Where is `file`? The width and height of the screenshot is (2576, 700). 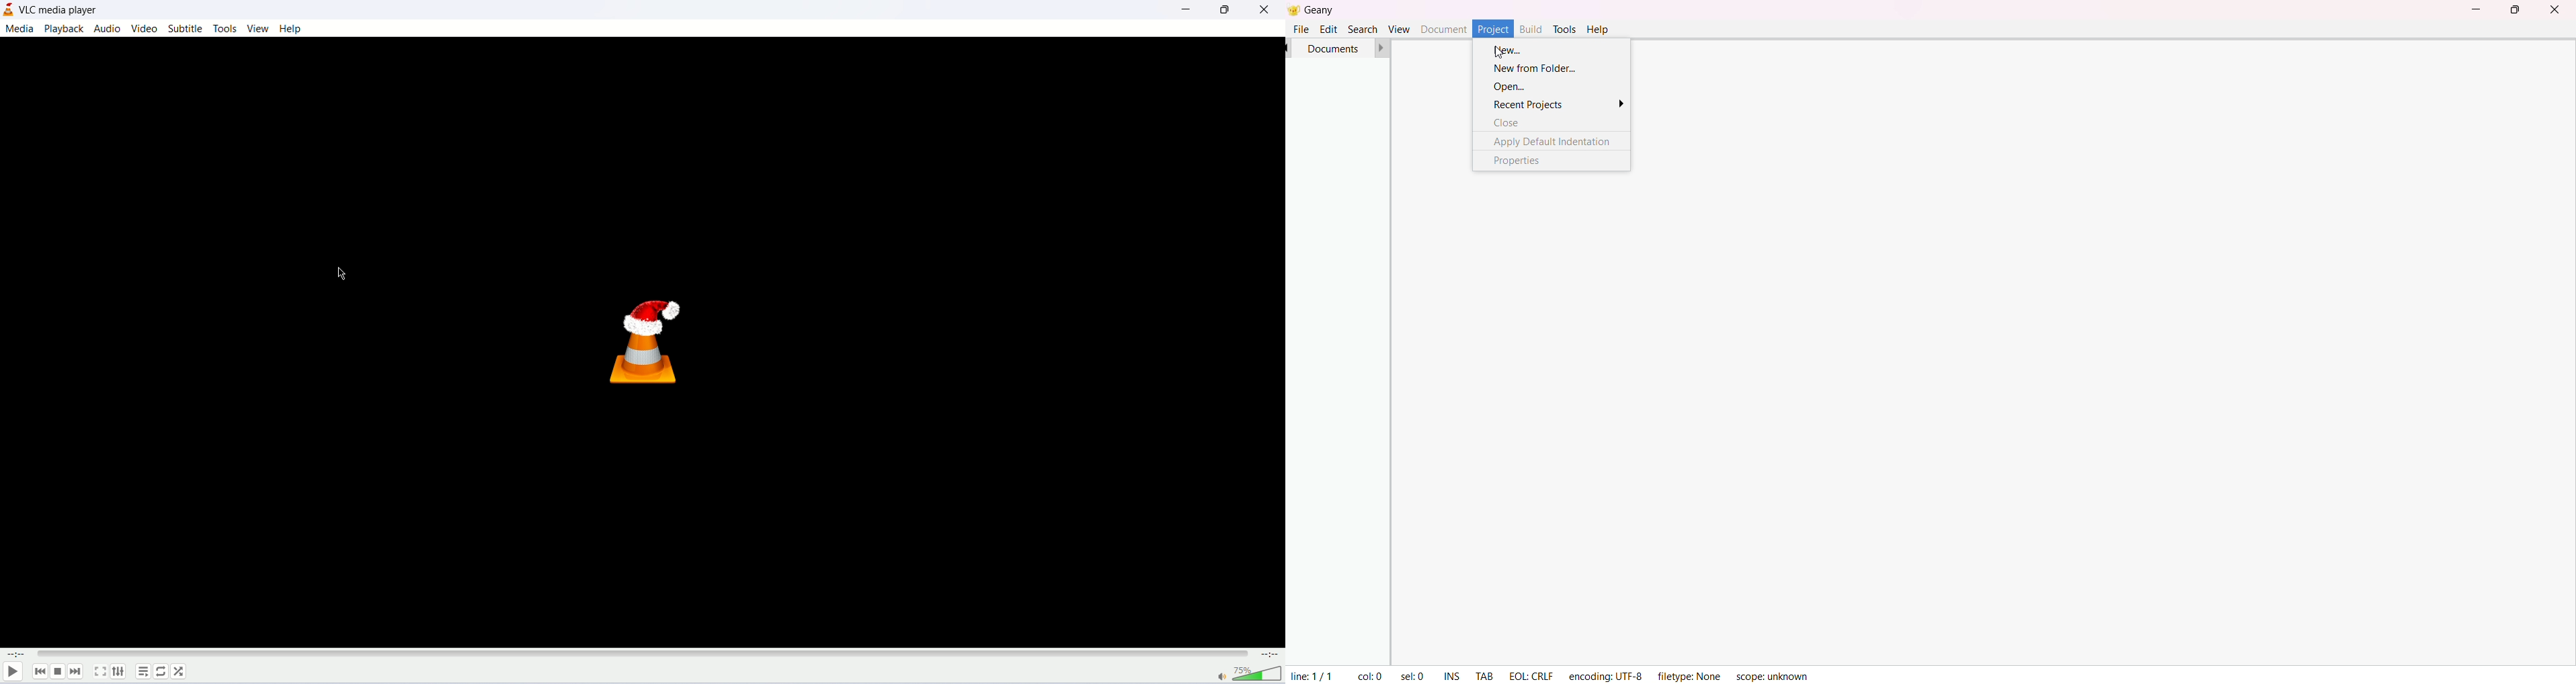 file is located at coordinates (1301, 29).